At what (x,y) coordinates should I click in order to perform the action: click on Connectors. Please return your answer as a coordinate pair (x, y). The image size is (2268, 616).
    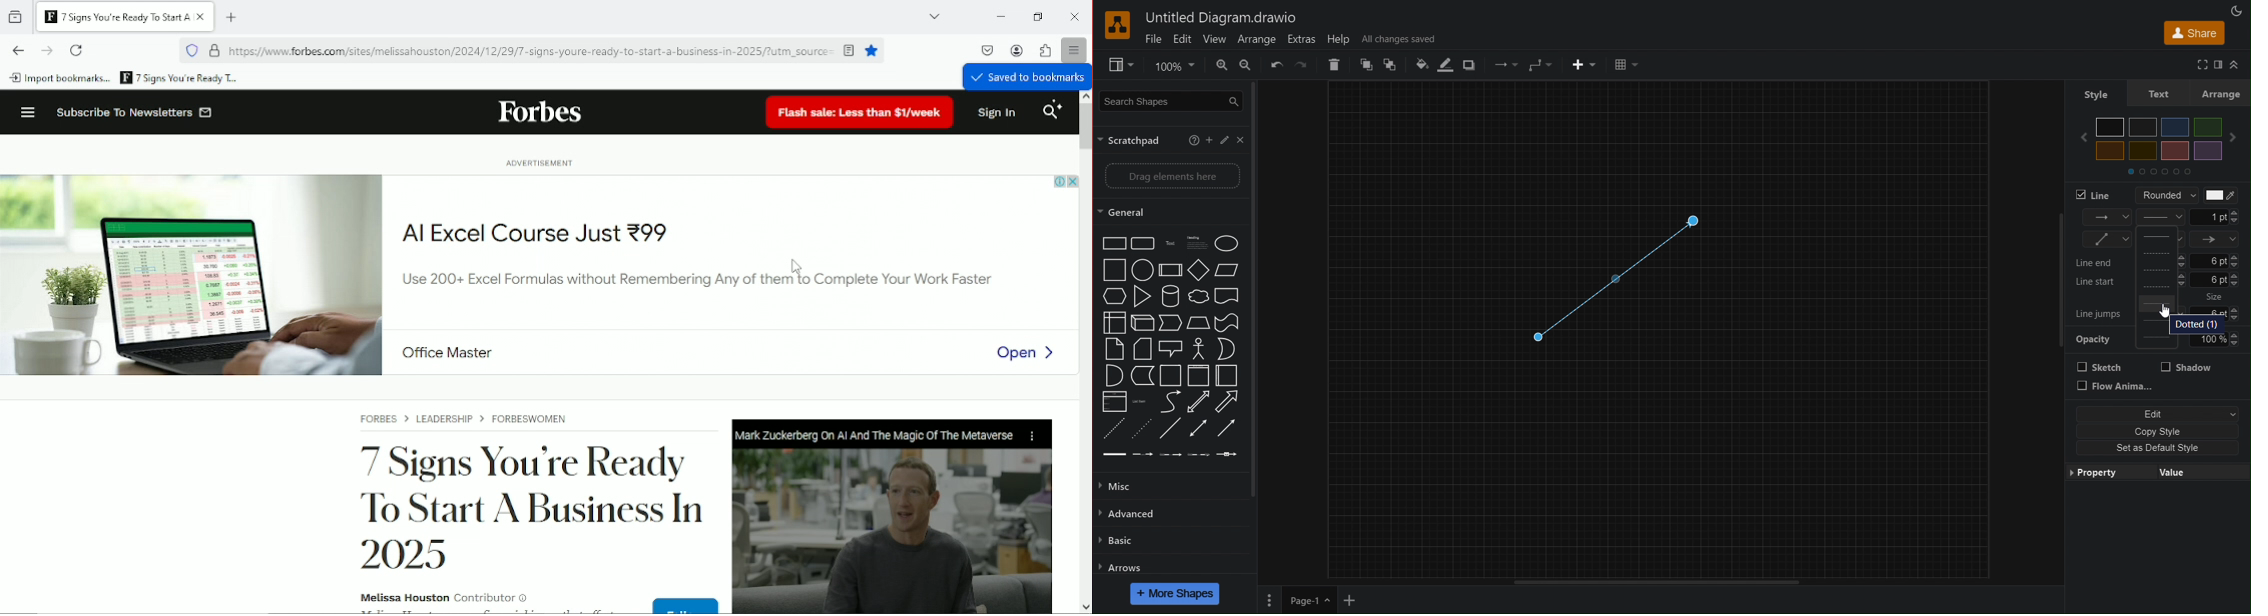
    Looking at the image, I should click on (2107, 239).